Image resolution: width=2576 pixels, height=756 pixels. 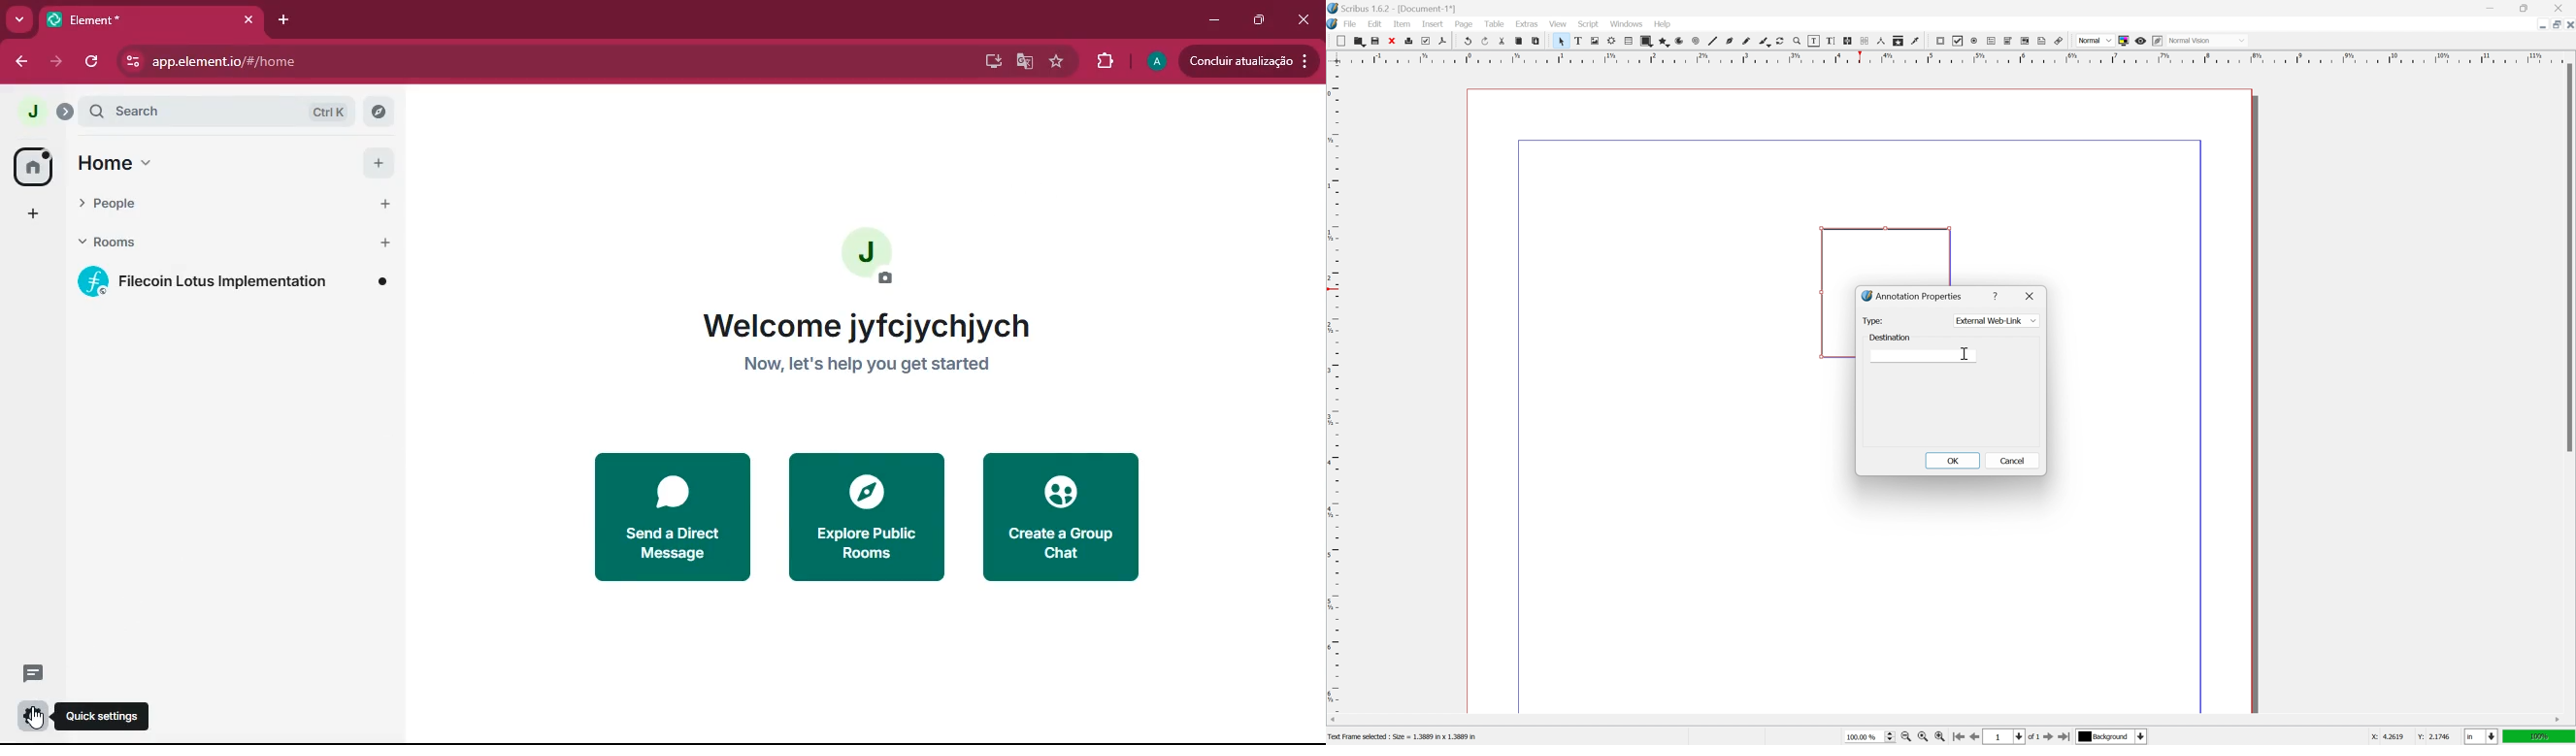 I want to click on rotate item, so click(x=1781, y=41).